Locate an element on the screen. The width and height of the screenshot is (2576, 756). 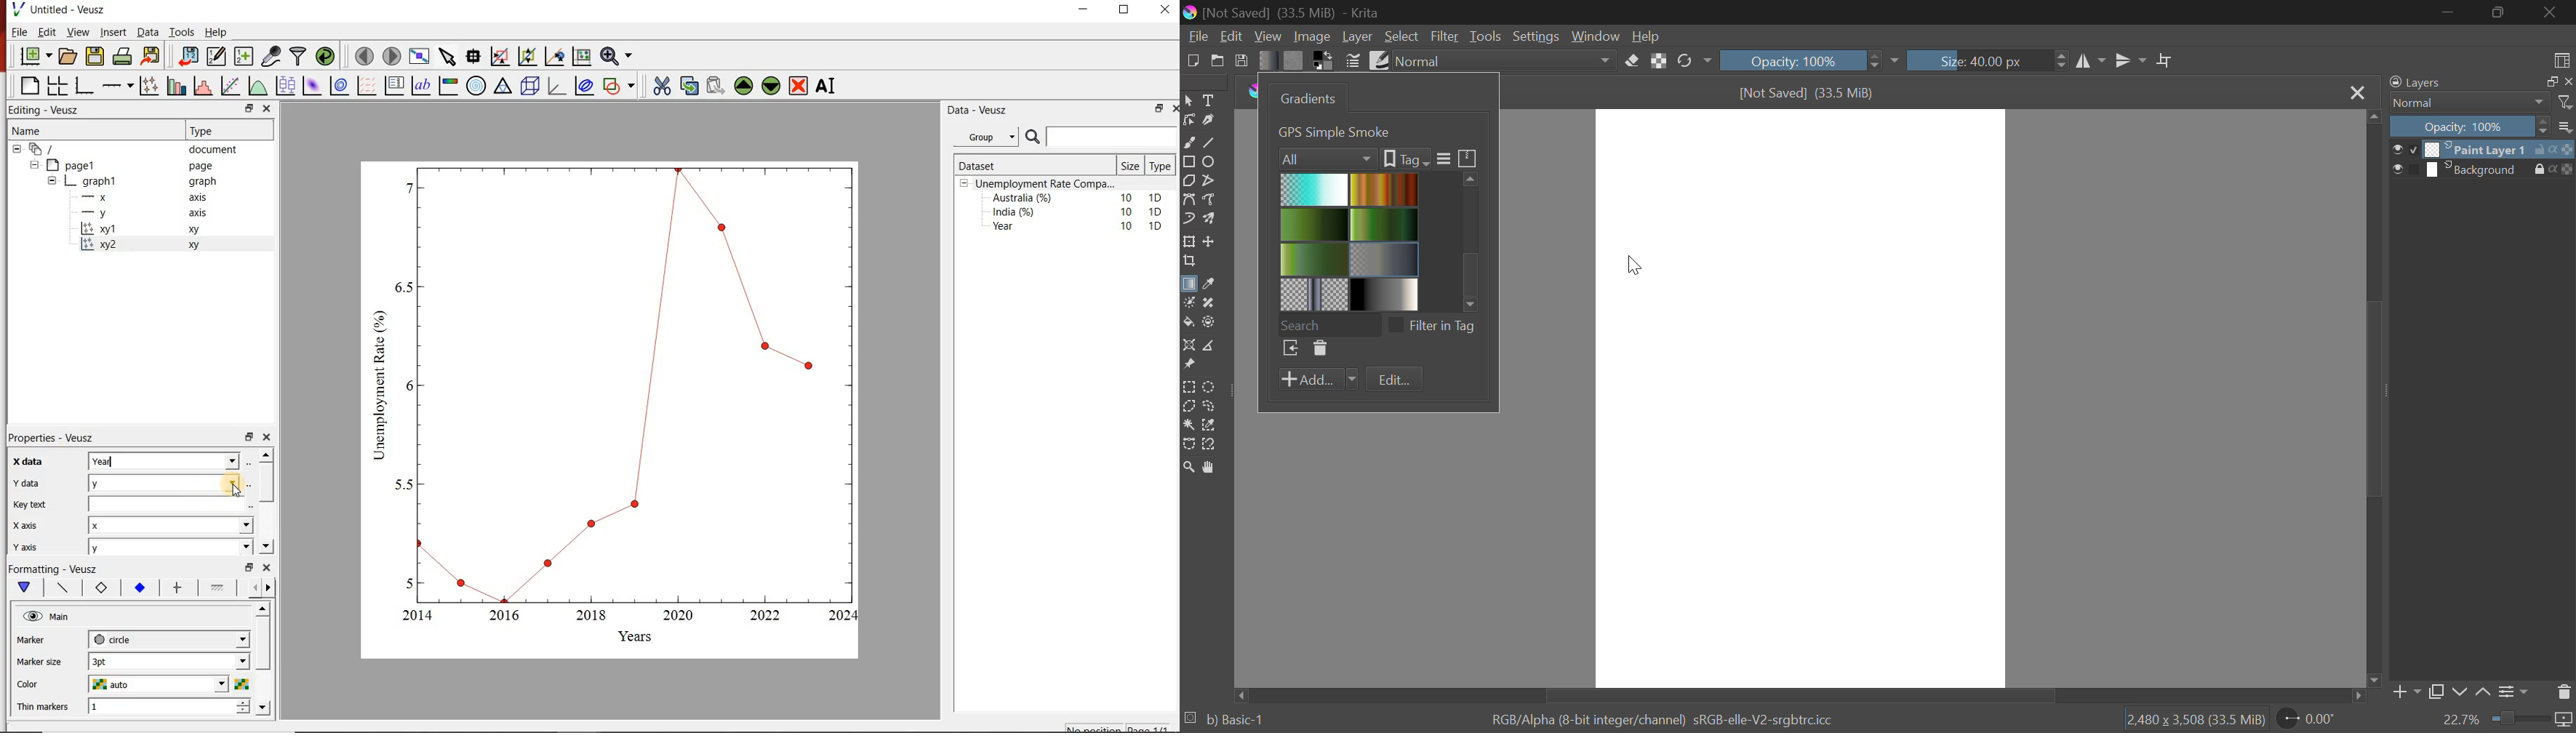
minimise is located at coordinates (249, 566).